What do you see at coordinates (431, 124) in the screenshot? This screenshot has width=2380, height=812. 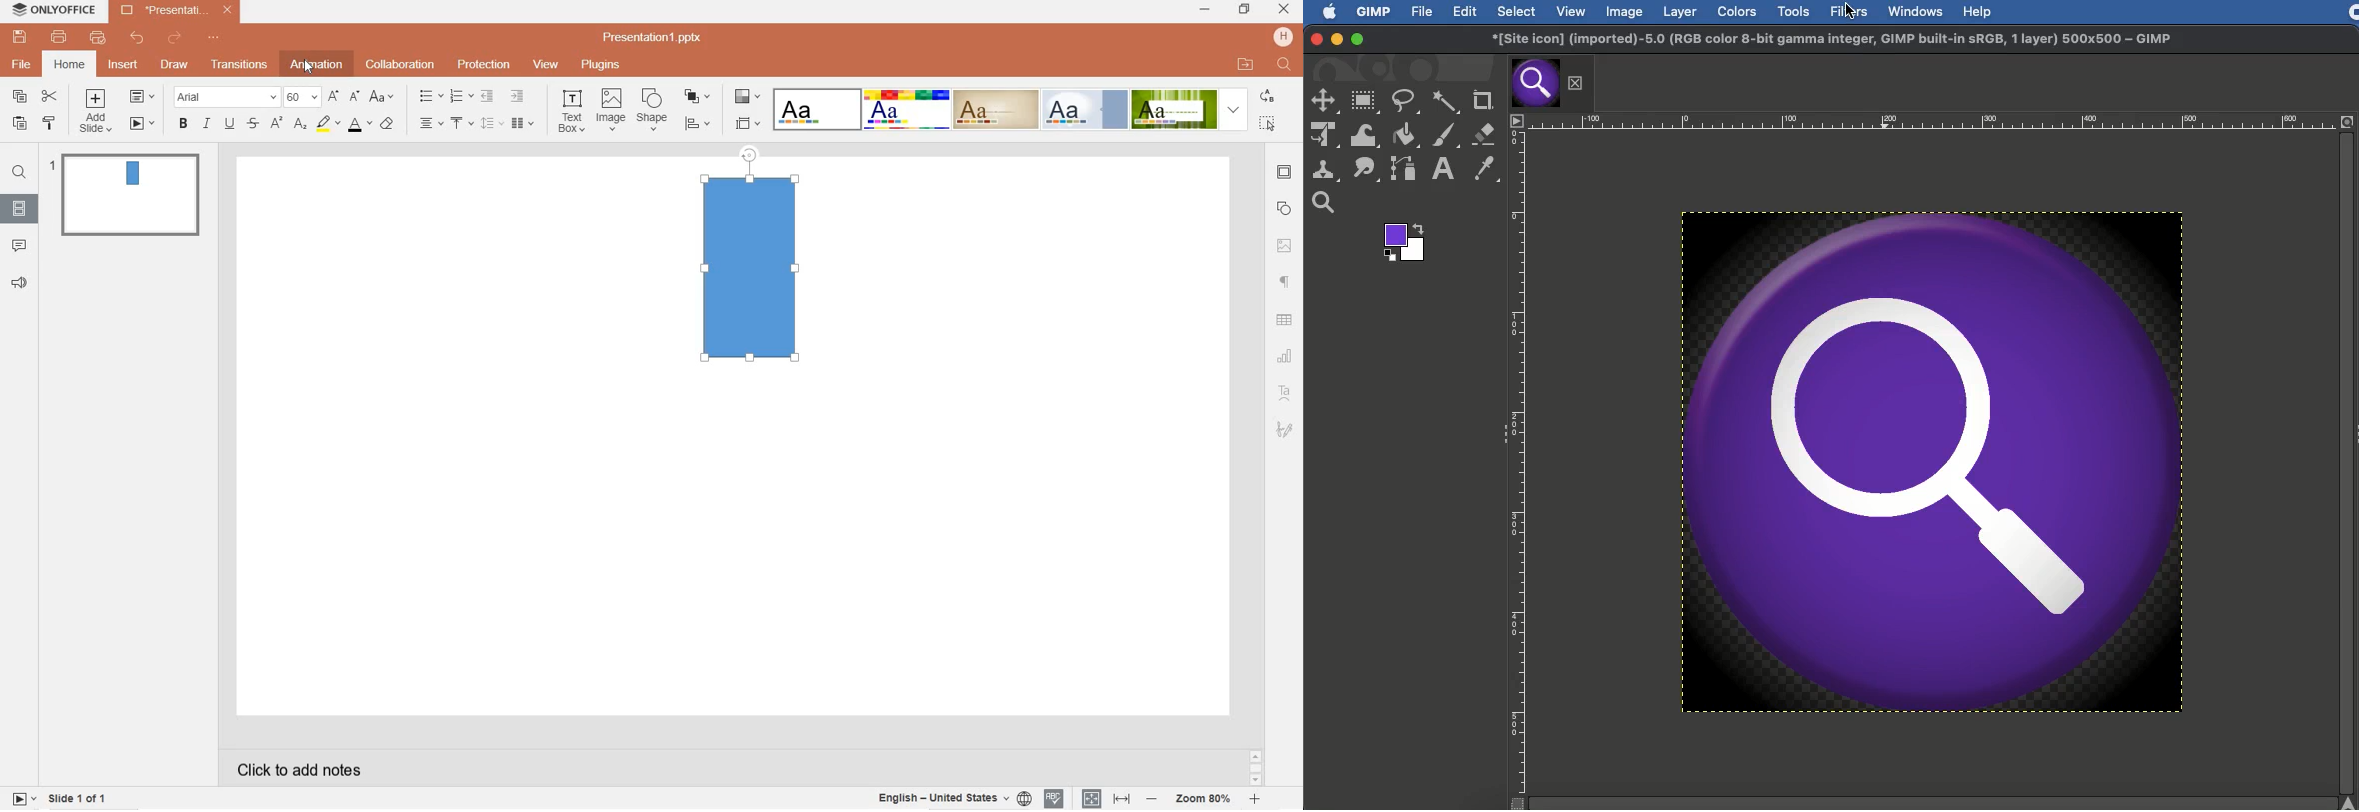 I see `horizontal align` at bounding box center [431, 124].